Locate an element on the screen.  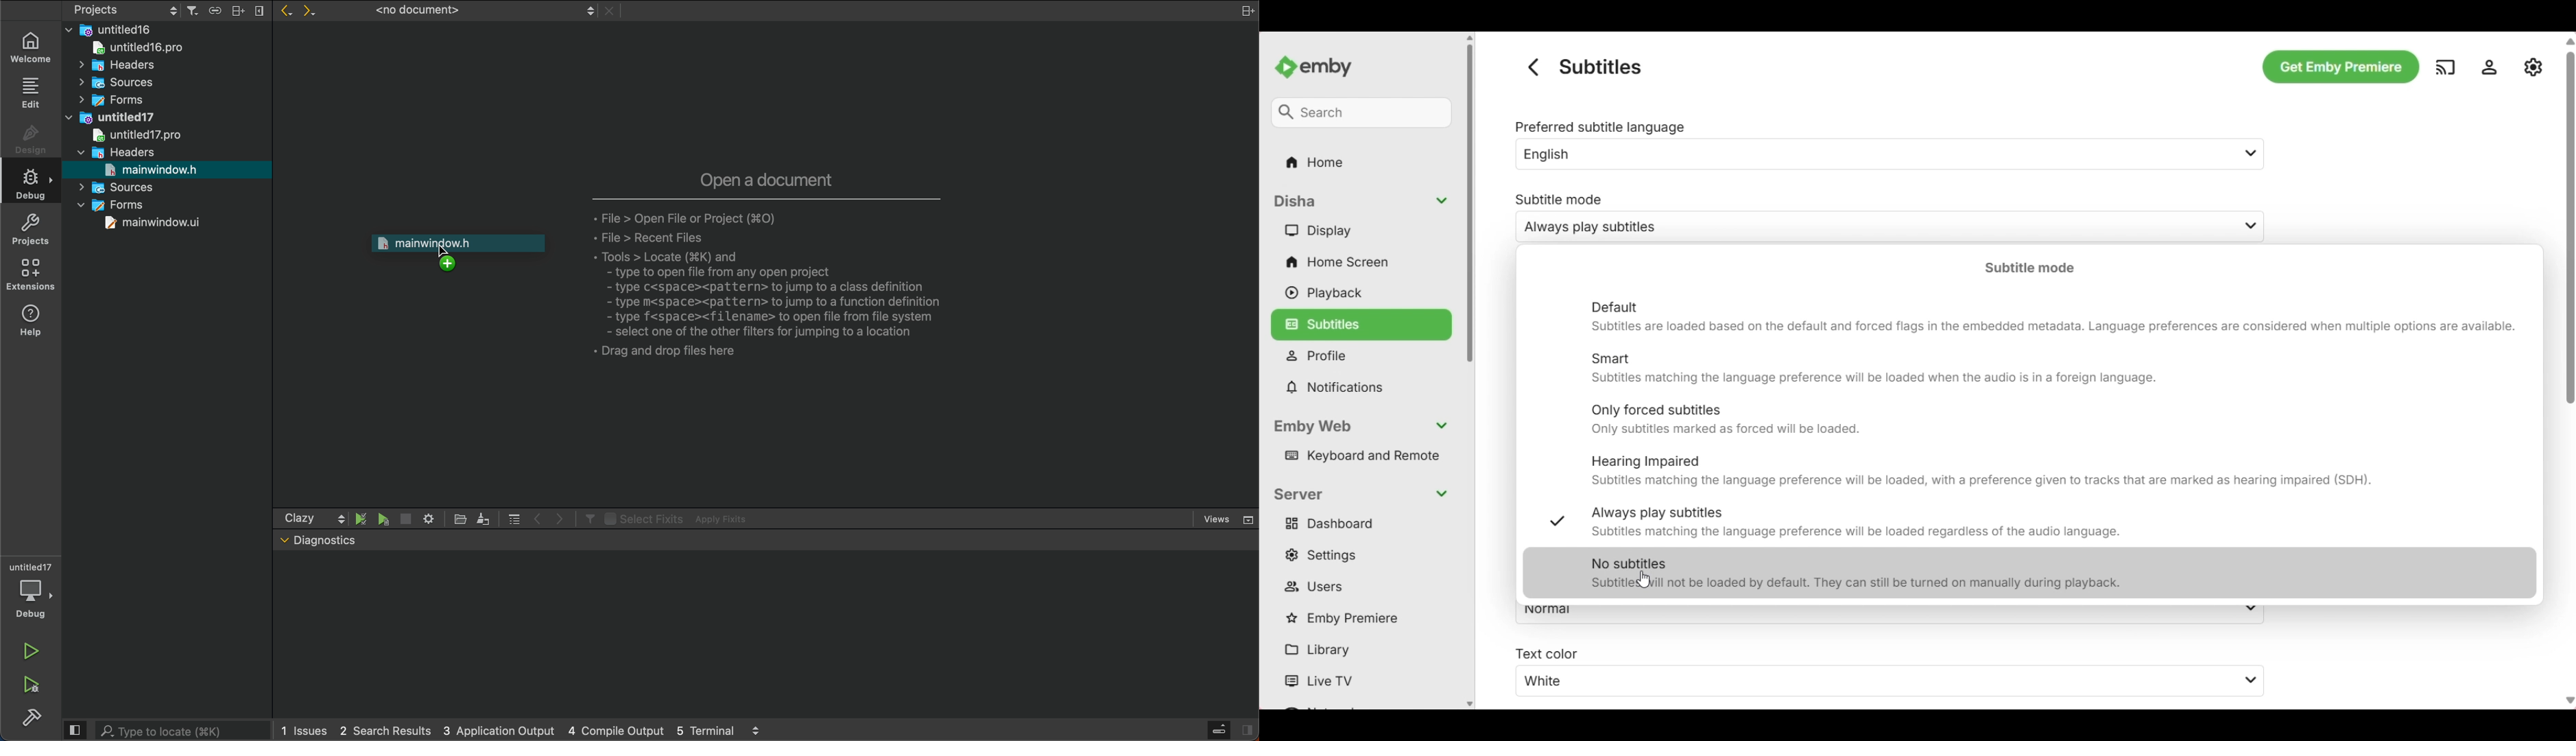
Stop is located at coordinates (404, 519).